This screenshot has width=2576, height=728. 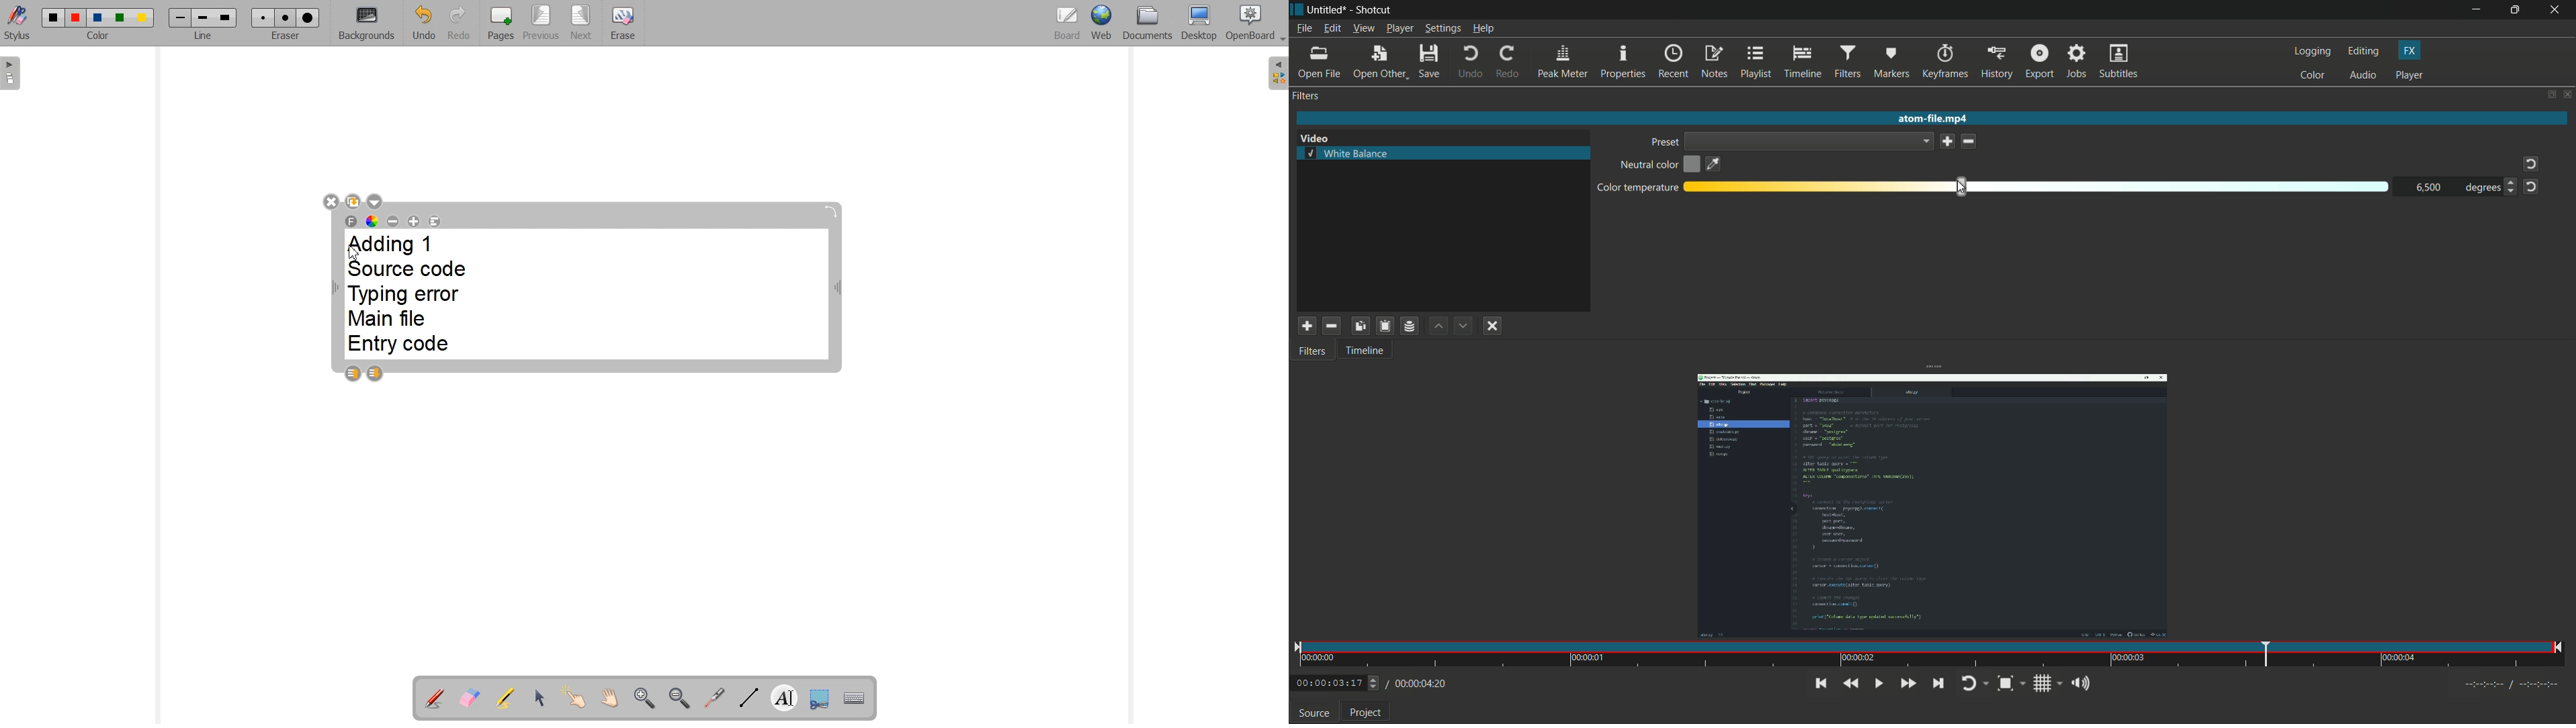 I want to click on playlist, so click(x=1755, y=62).